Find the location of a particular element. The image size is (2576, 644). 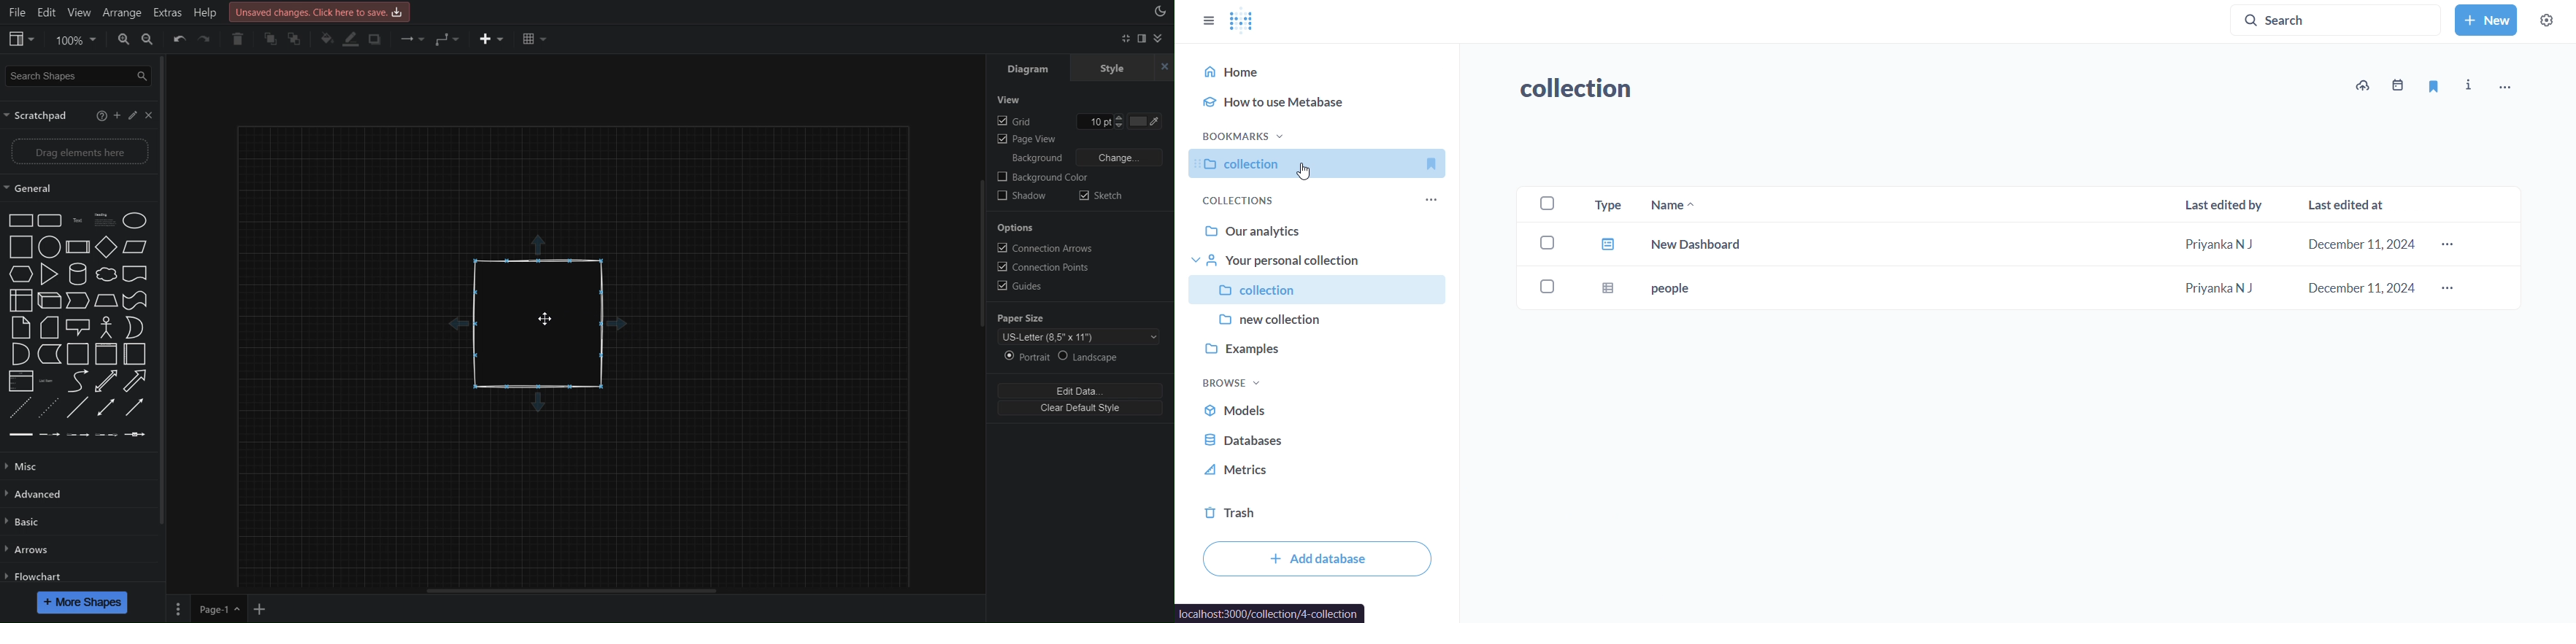

Add New Page is located at coordinates (264, 607).